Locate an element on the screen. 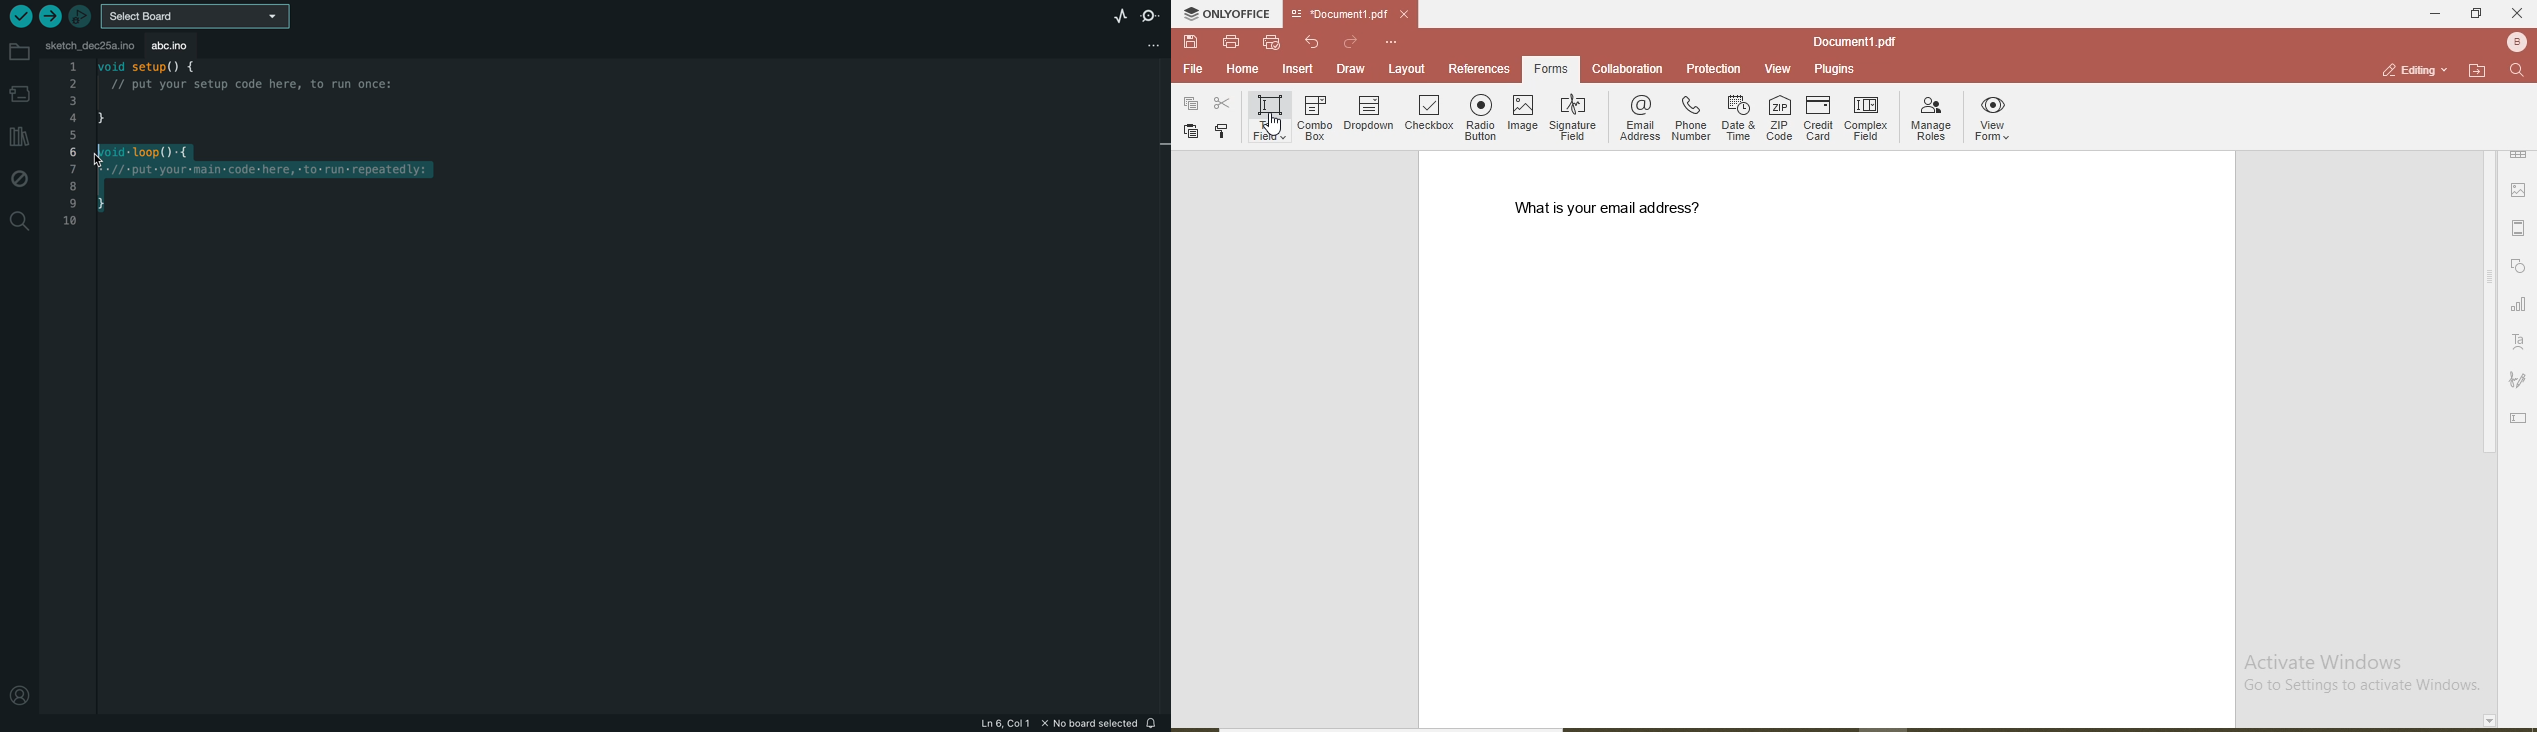 The height and width of the screenshot is (756, 2548). signature is located at coordinates (2518, 381).